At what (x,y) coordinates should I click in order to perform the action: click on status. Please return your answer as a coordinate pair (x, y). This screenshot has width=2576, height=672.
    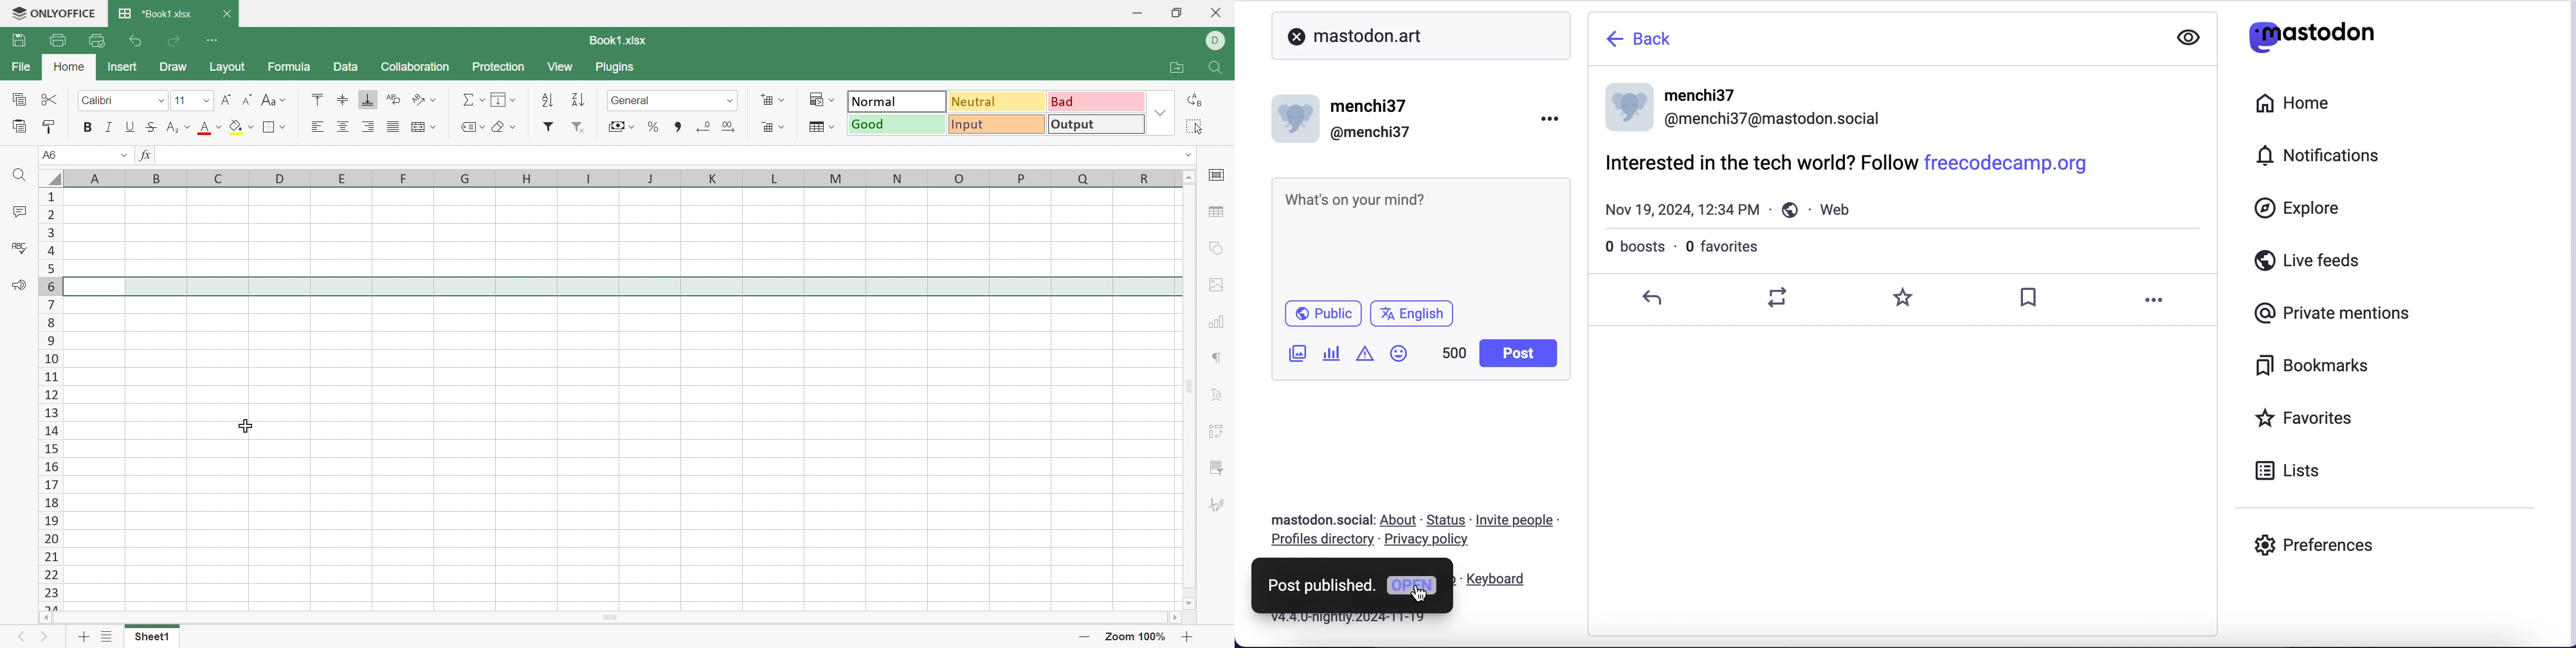
    Looking at the image, I should click on (1445, 520).